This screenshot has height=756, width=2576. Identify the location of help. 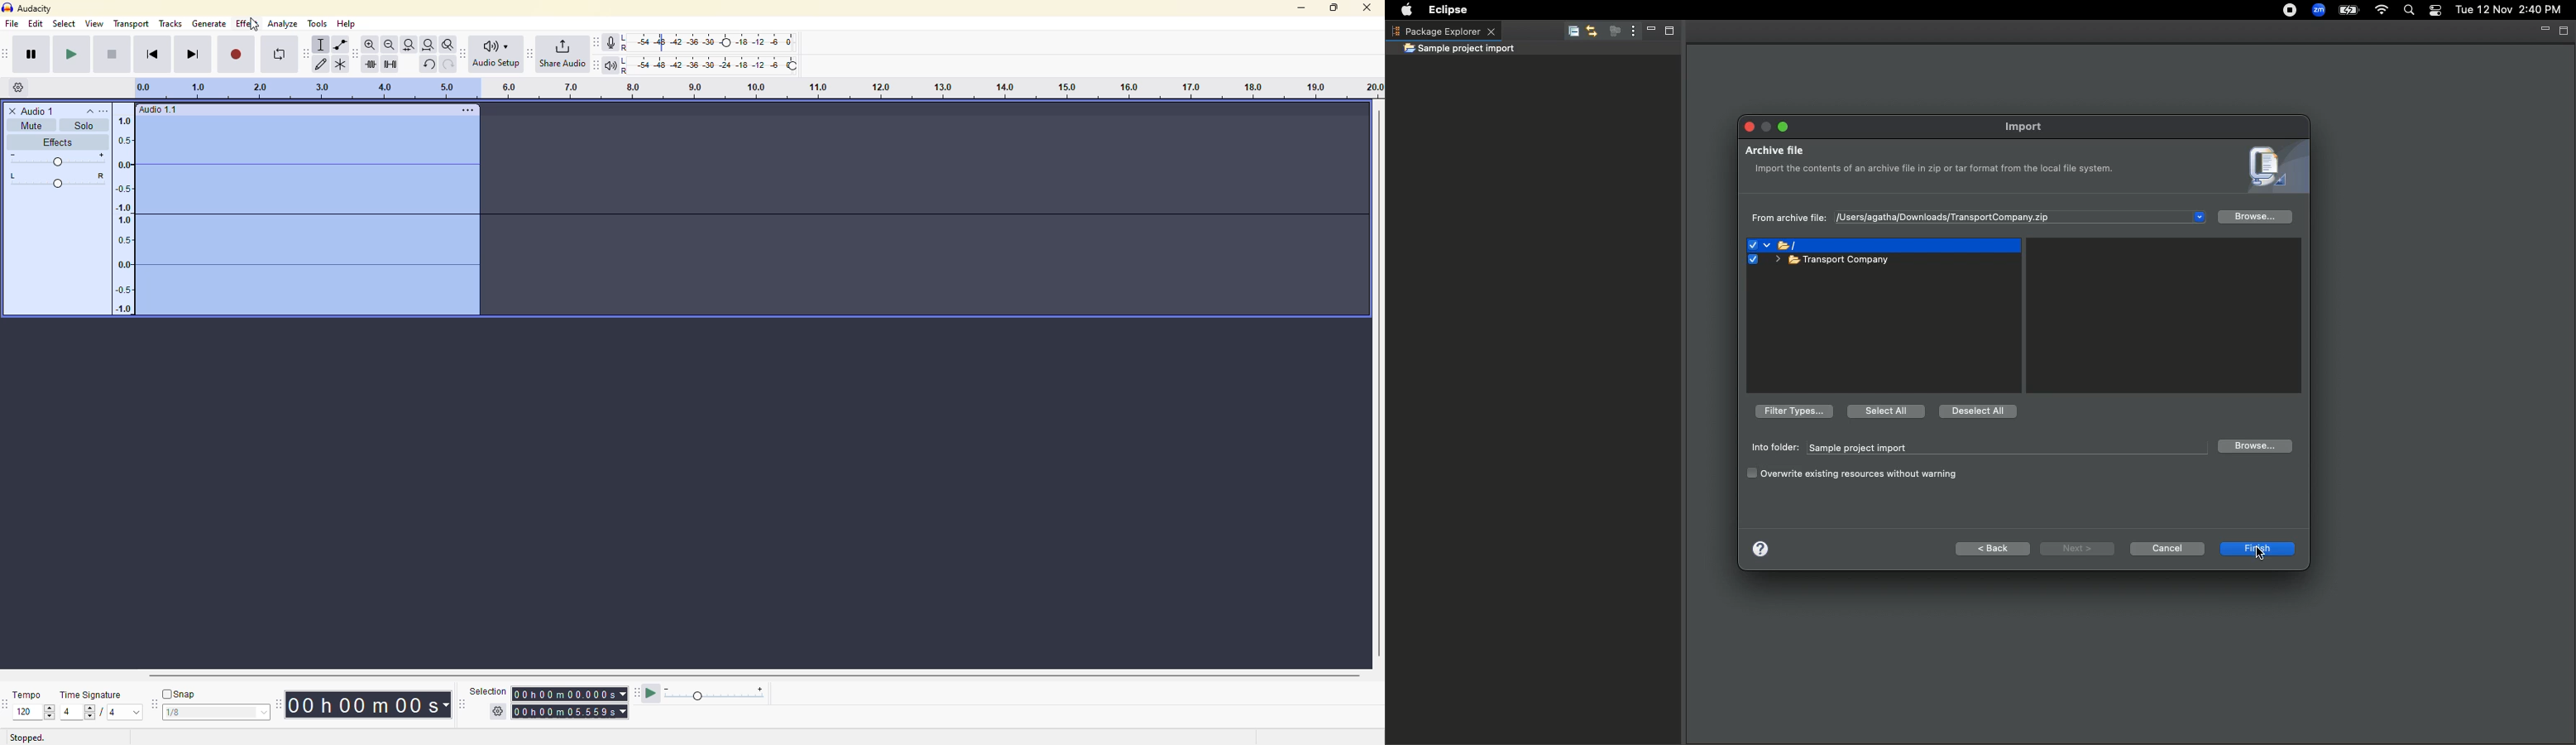
(348, 24).